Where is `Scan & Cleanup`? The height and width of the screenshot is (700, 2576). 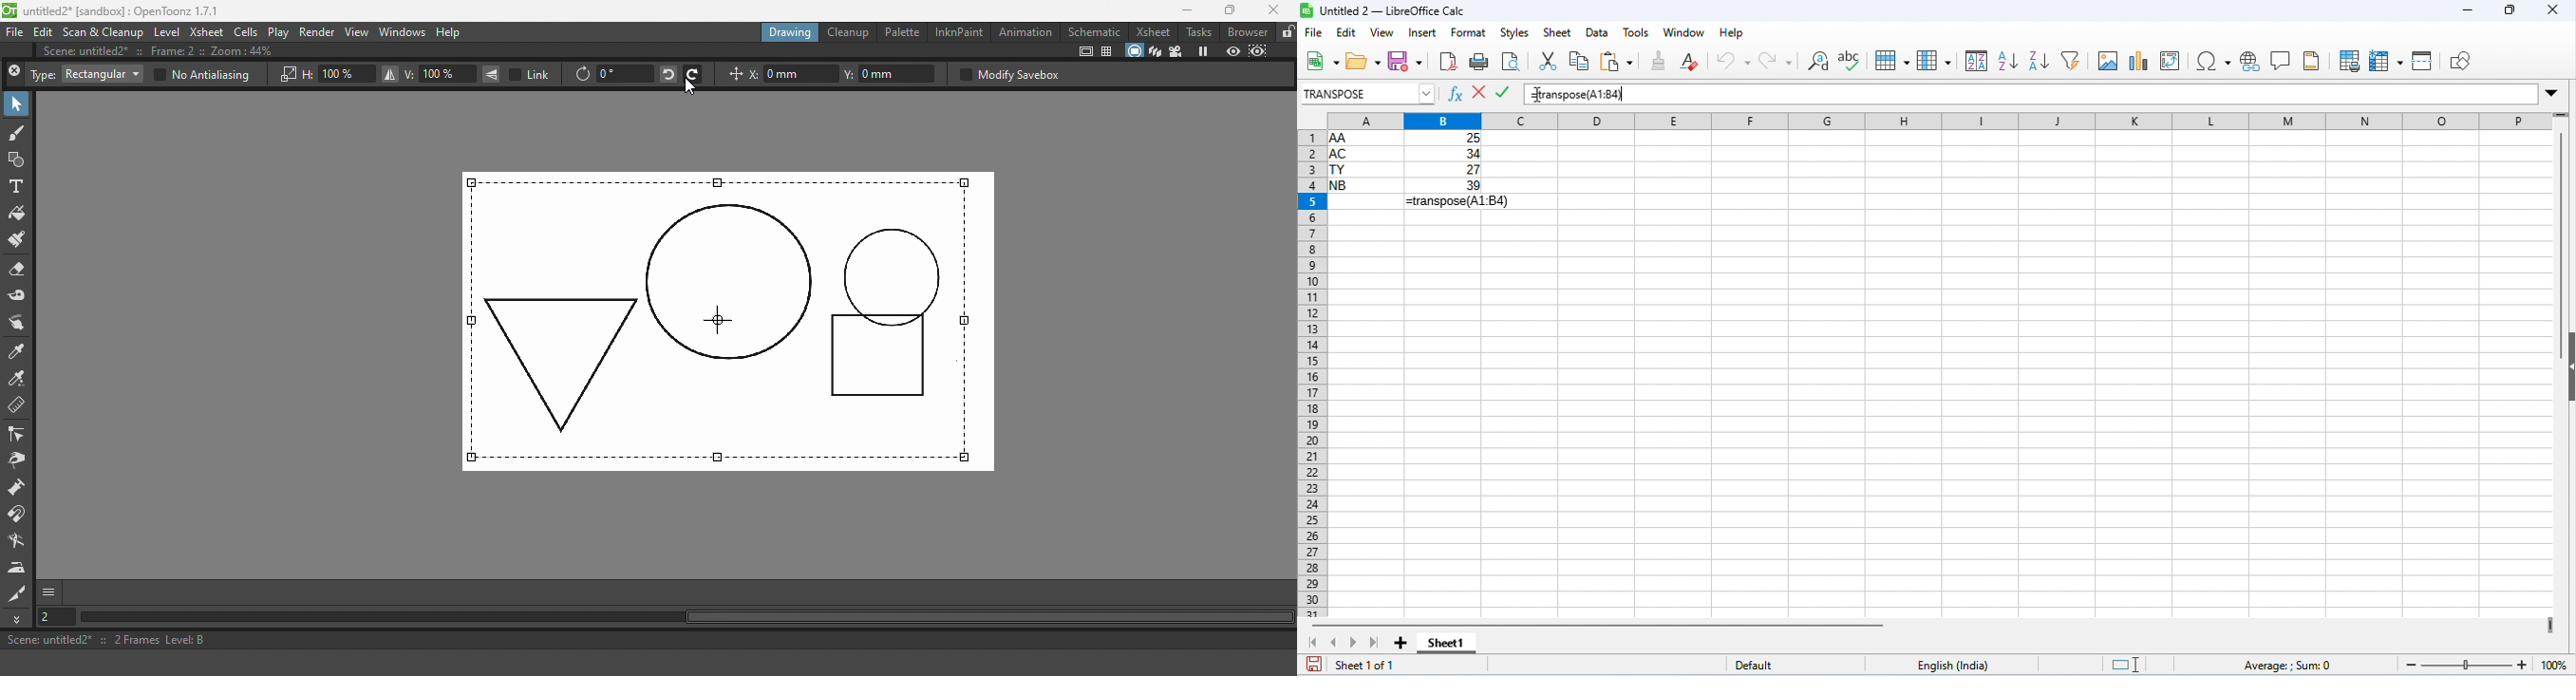
Scan & Cleanup is located at coordinates (103, 33).